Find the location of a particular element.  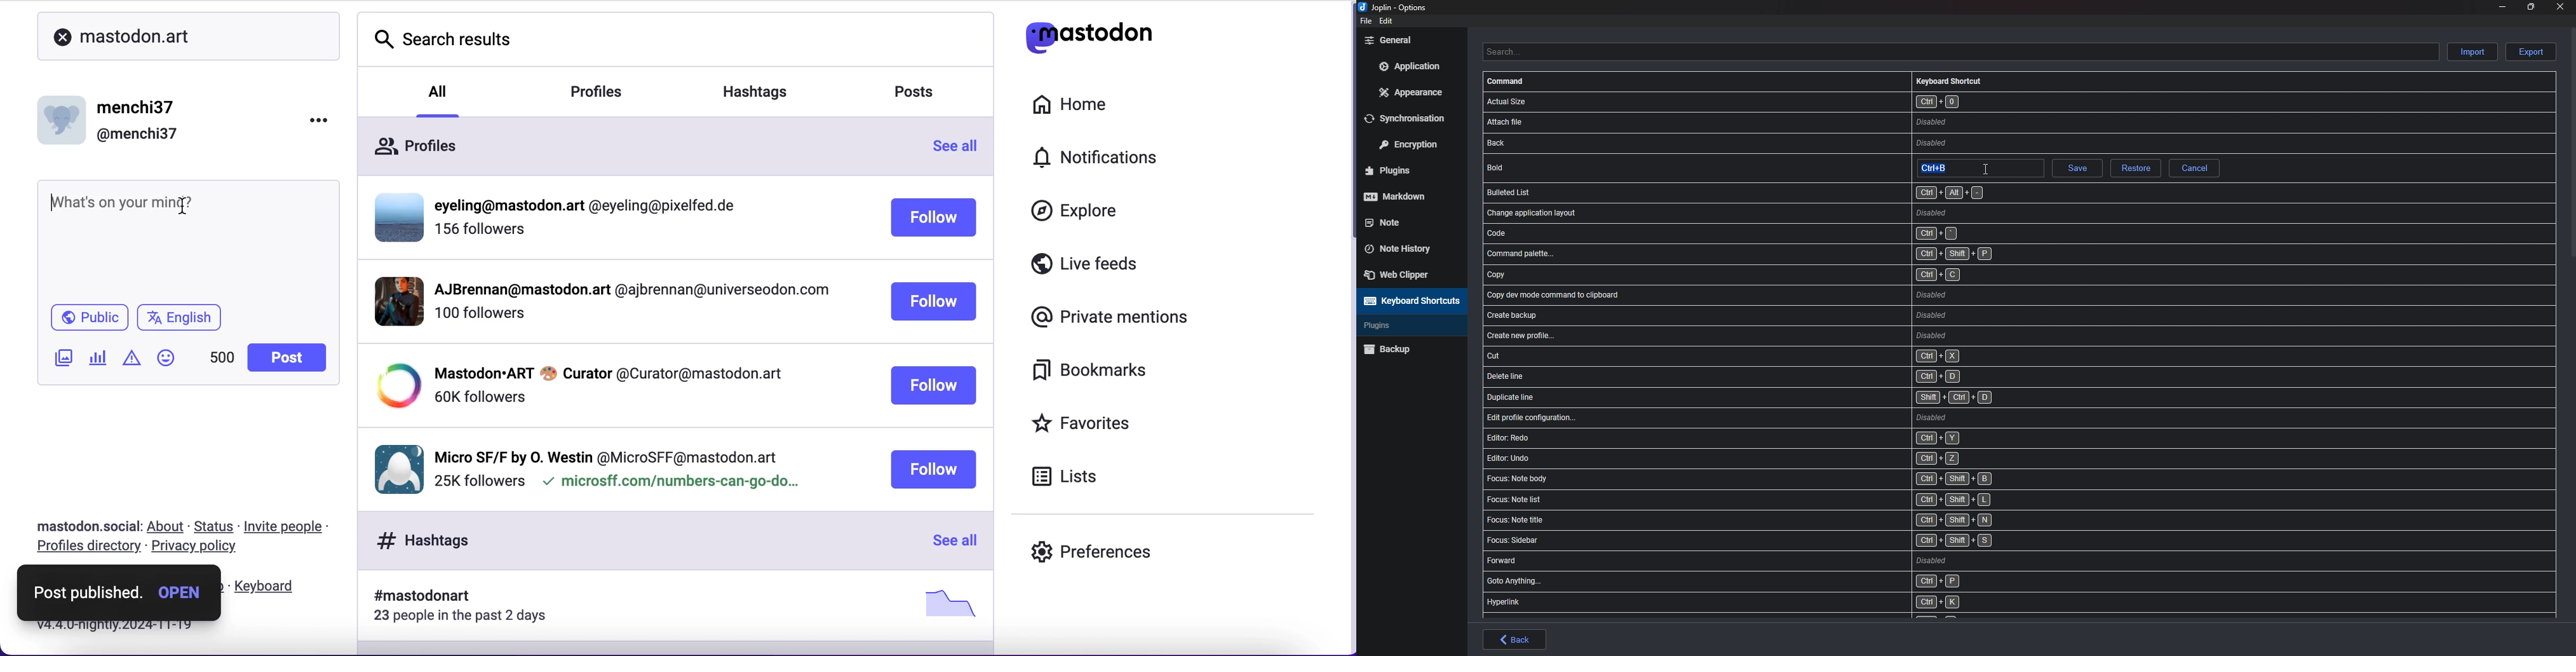

Back up is located at coordinates (1408, 348).